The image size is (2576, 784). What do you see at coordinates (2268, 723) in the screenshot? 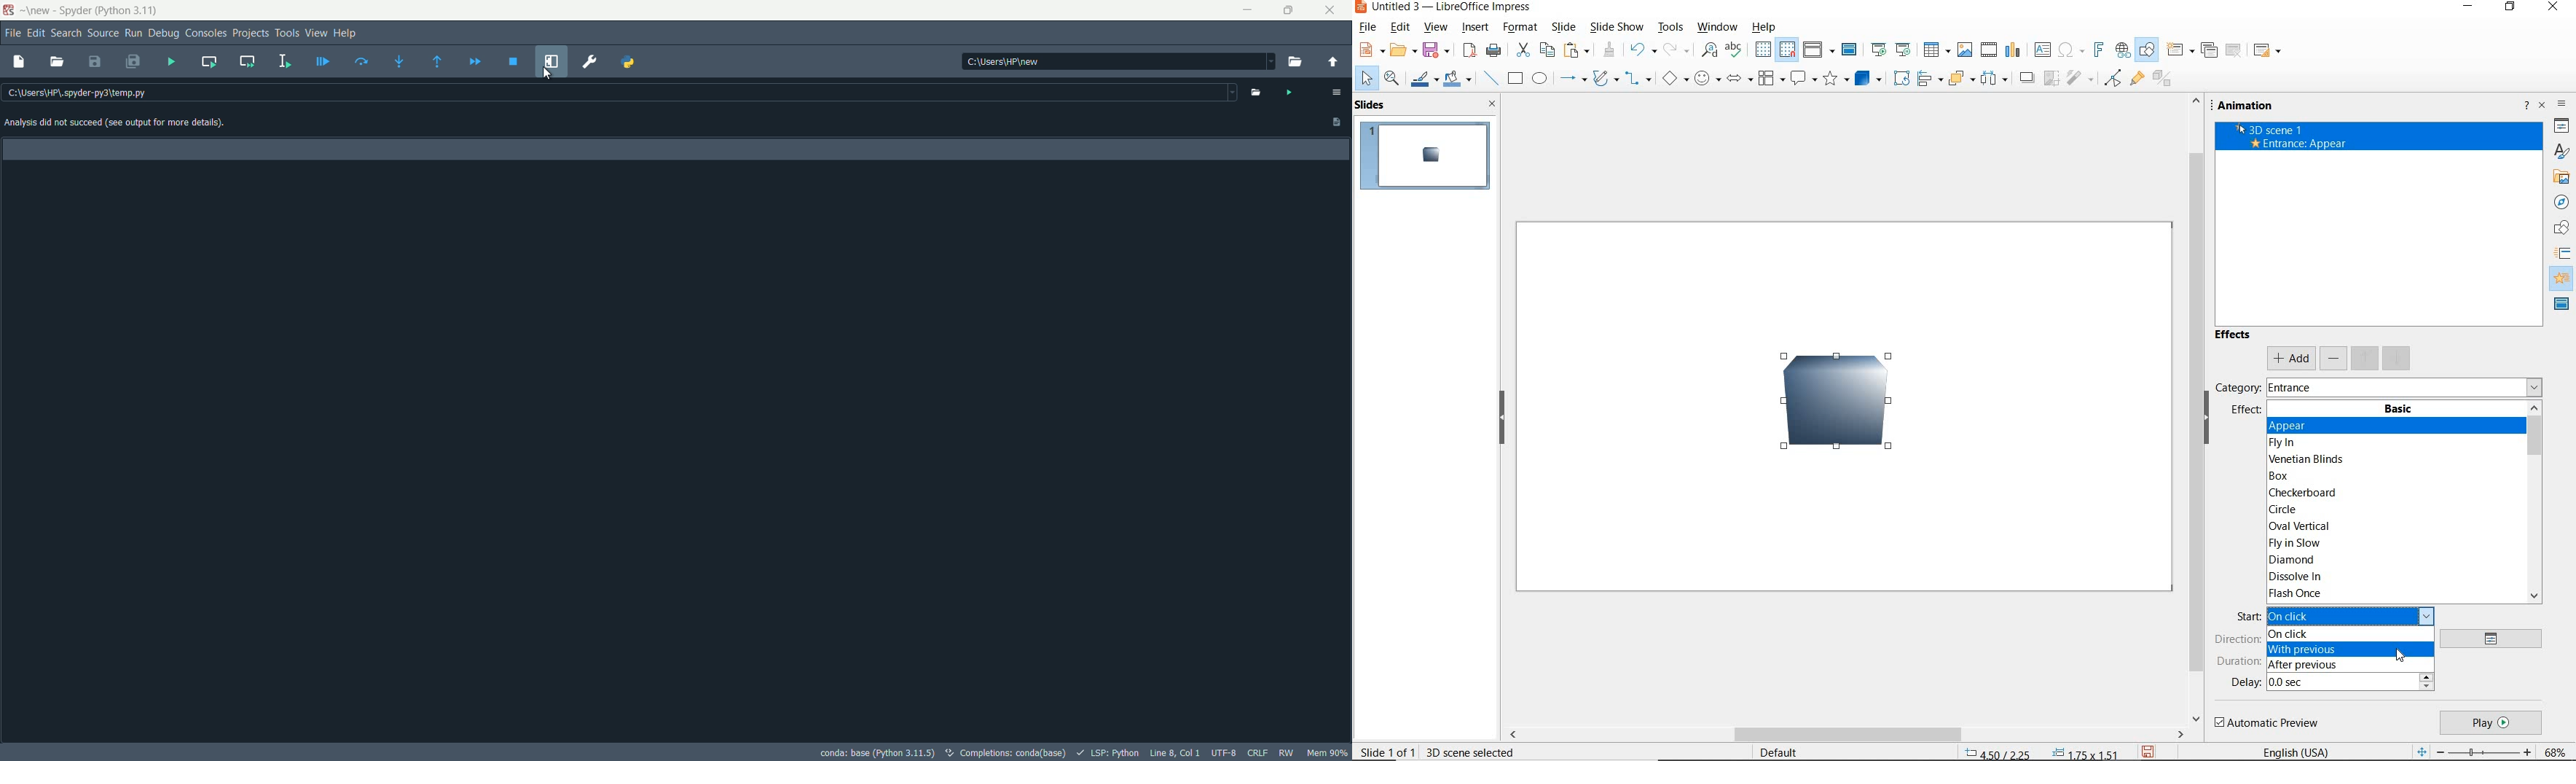
I see `automatic preview` at bounding box center [2268, 723].